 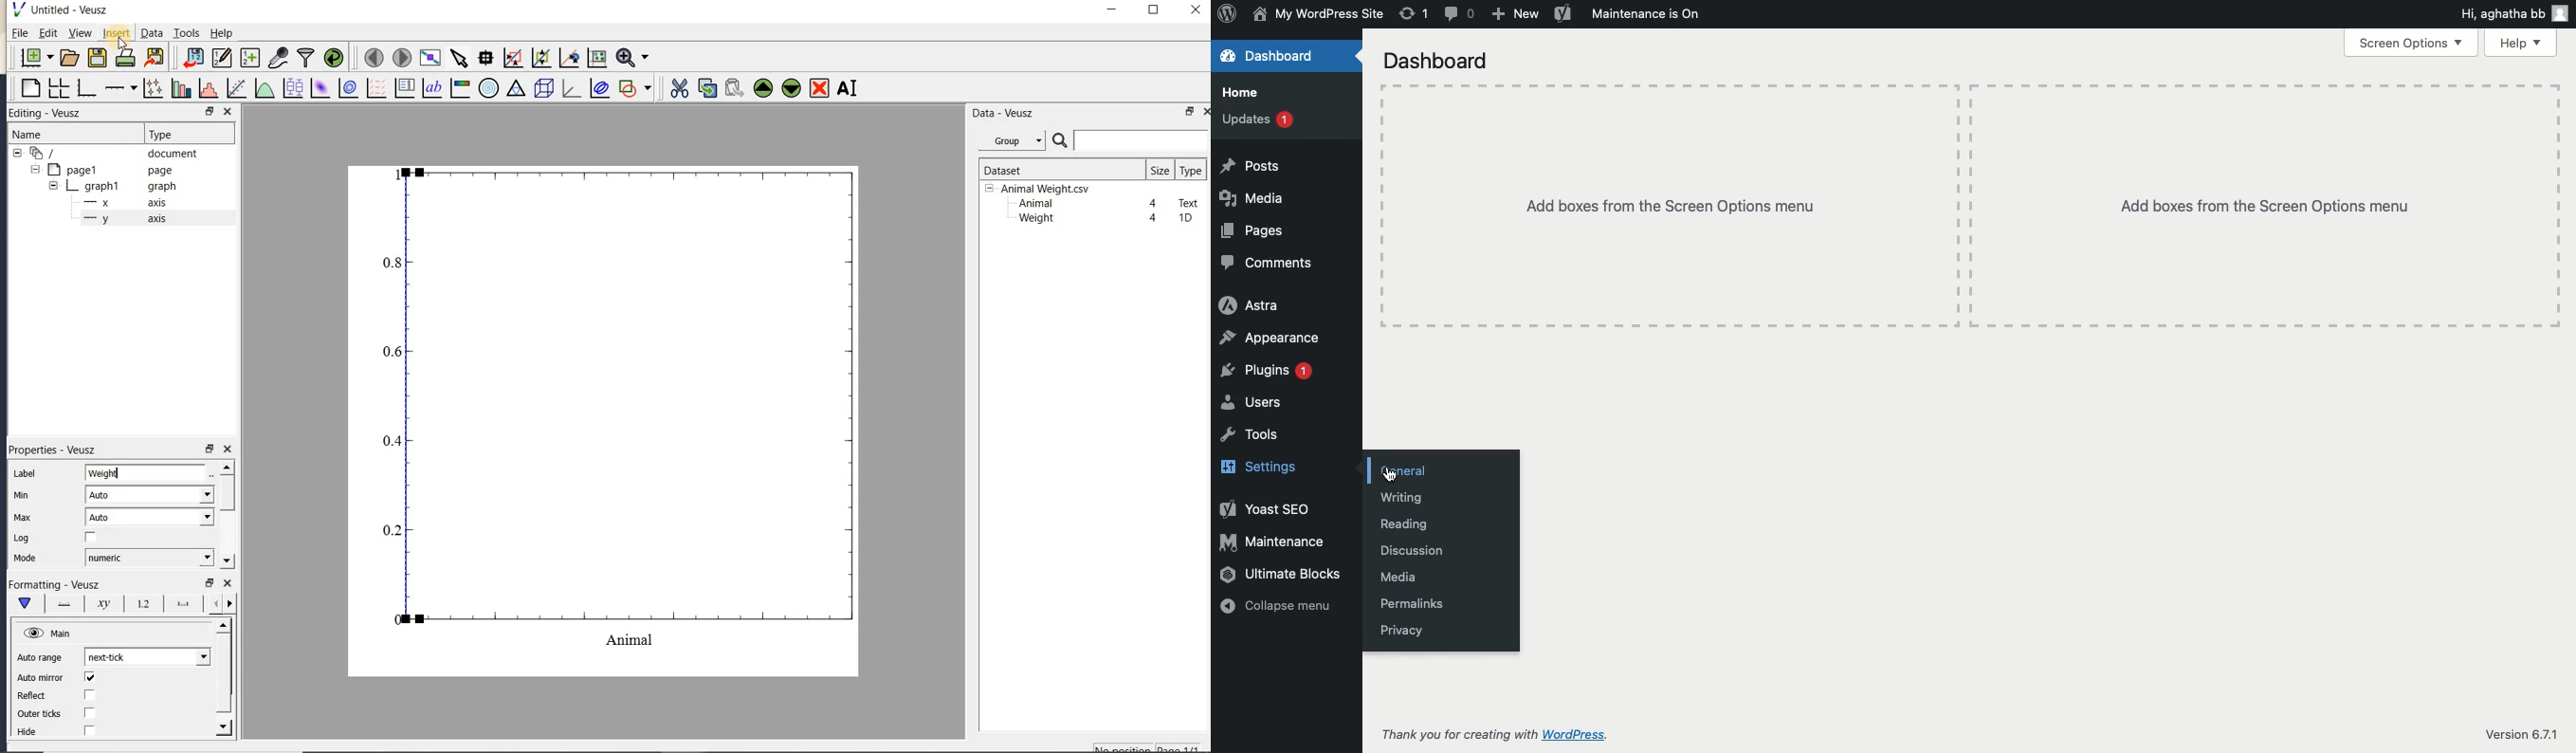 I want to click on Tools, so click(x=1251, y=433).